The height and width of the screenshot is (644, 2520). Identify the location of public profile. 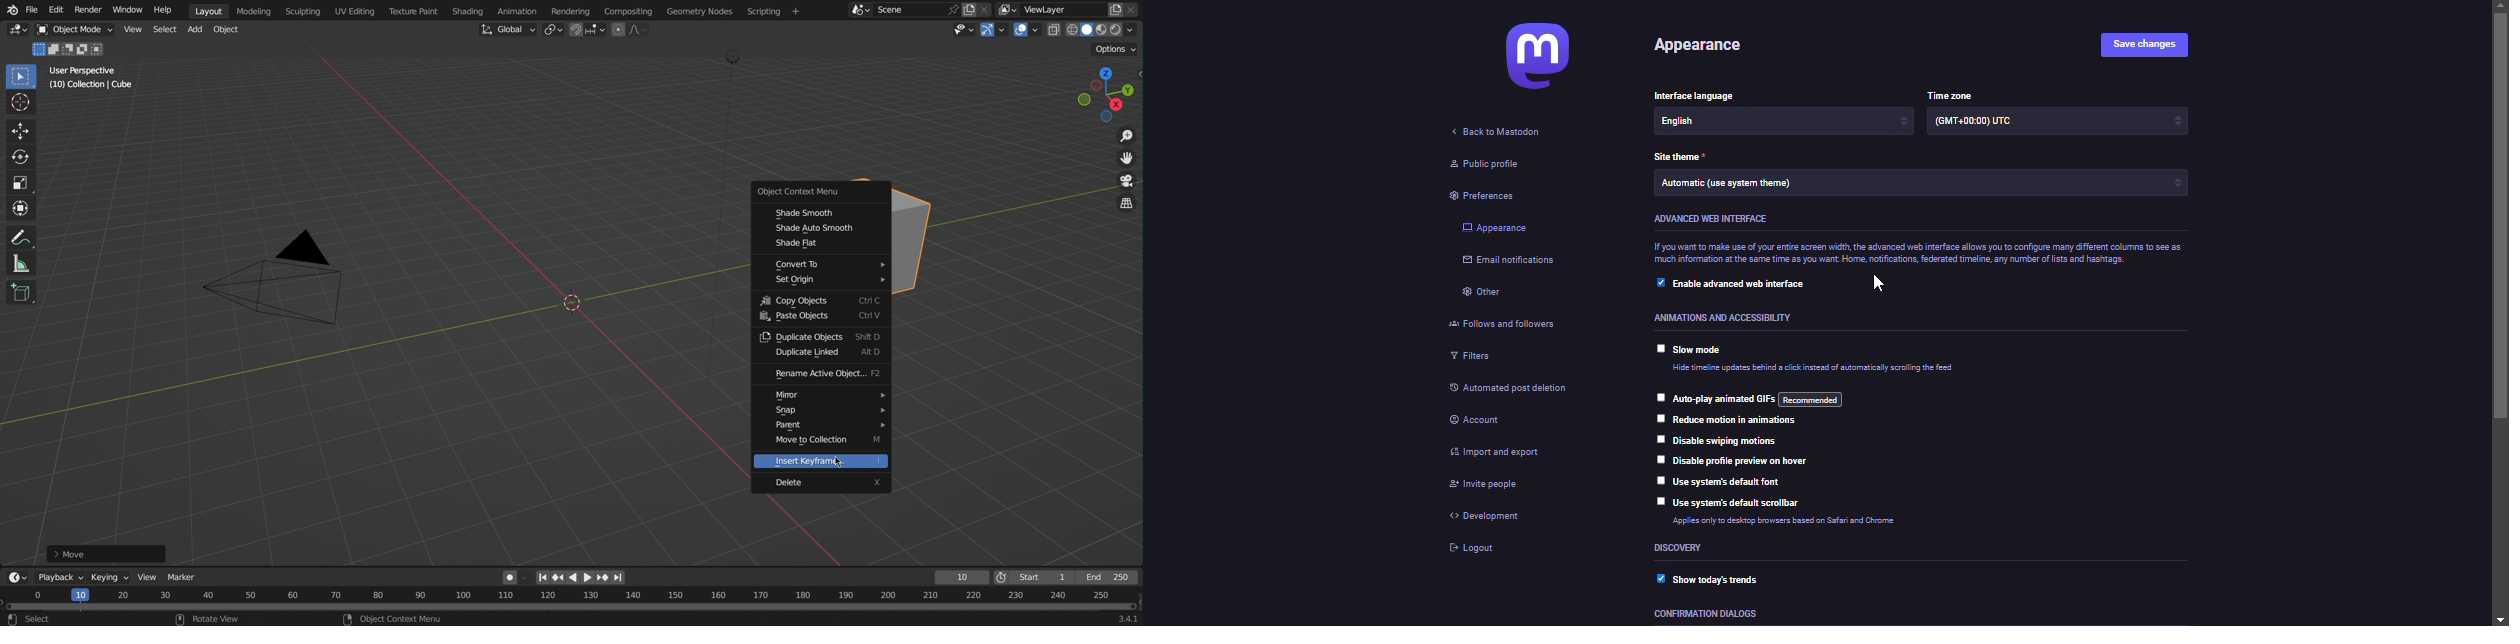
(1488, 165).